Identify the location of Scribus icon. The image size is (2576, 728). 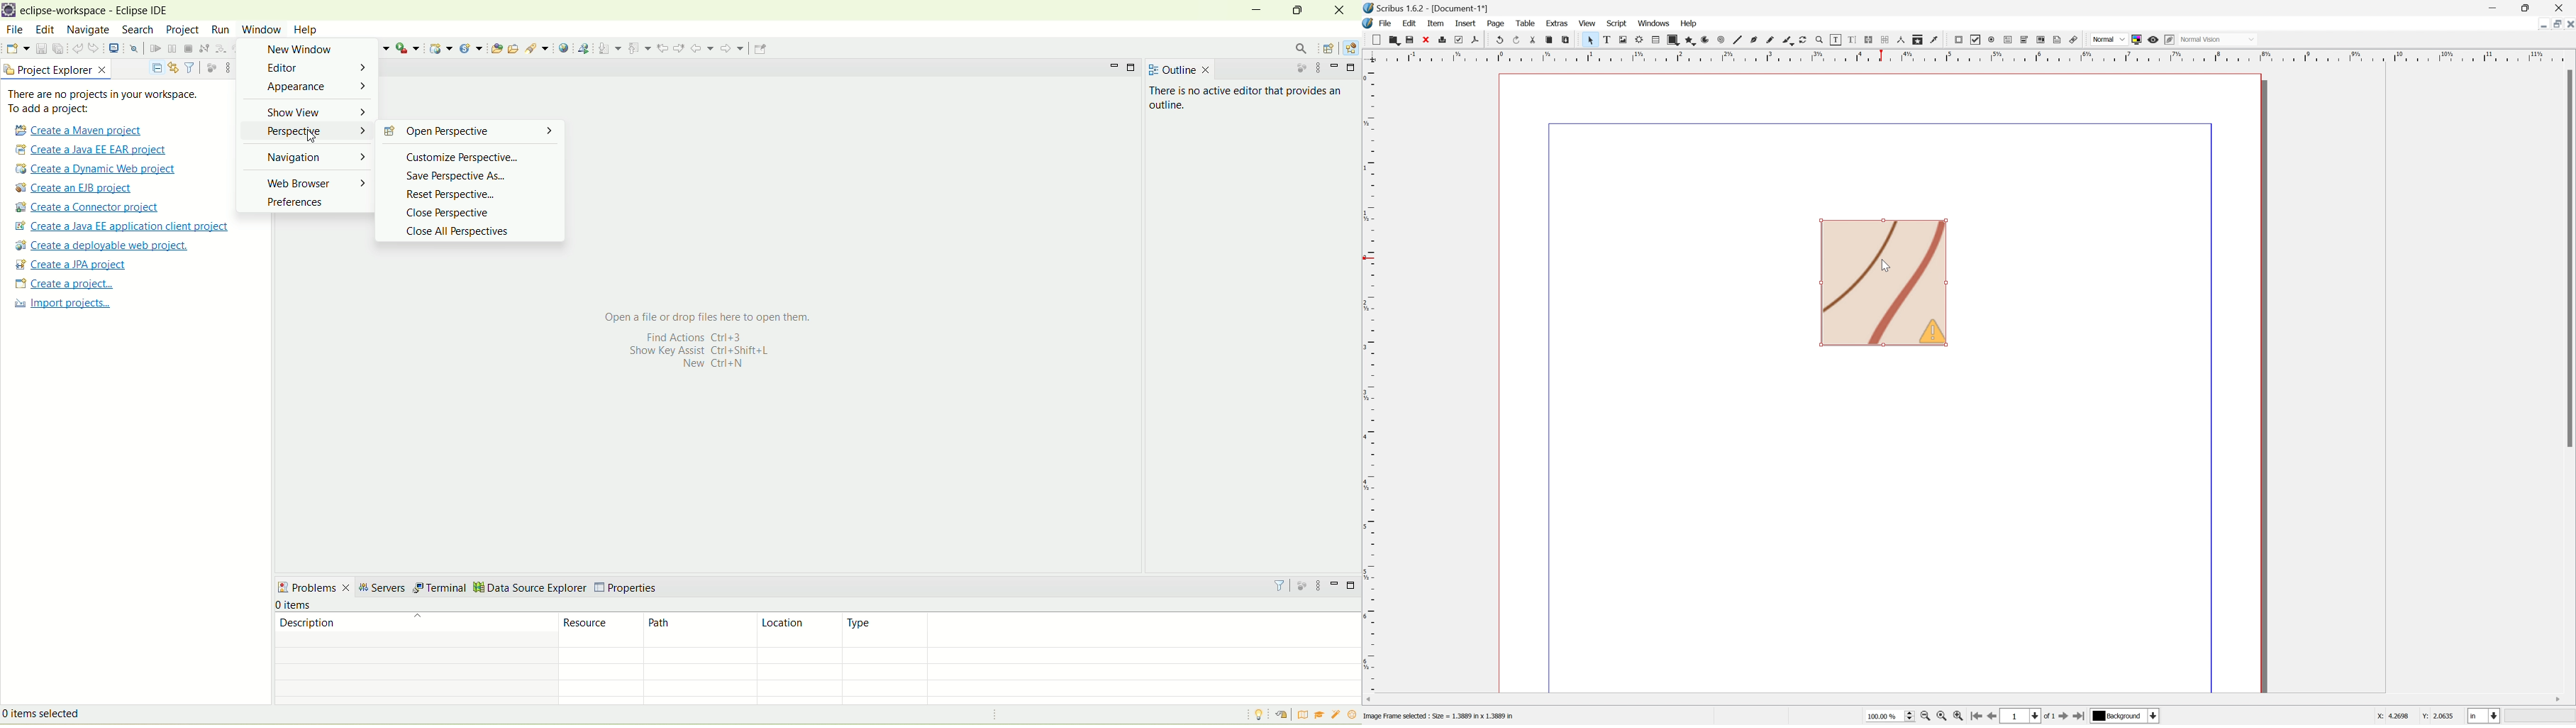
(1369, 23).